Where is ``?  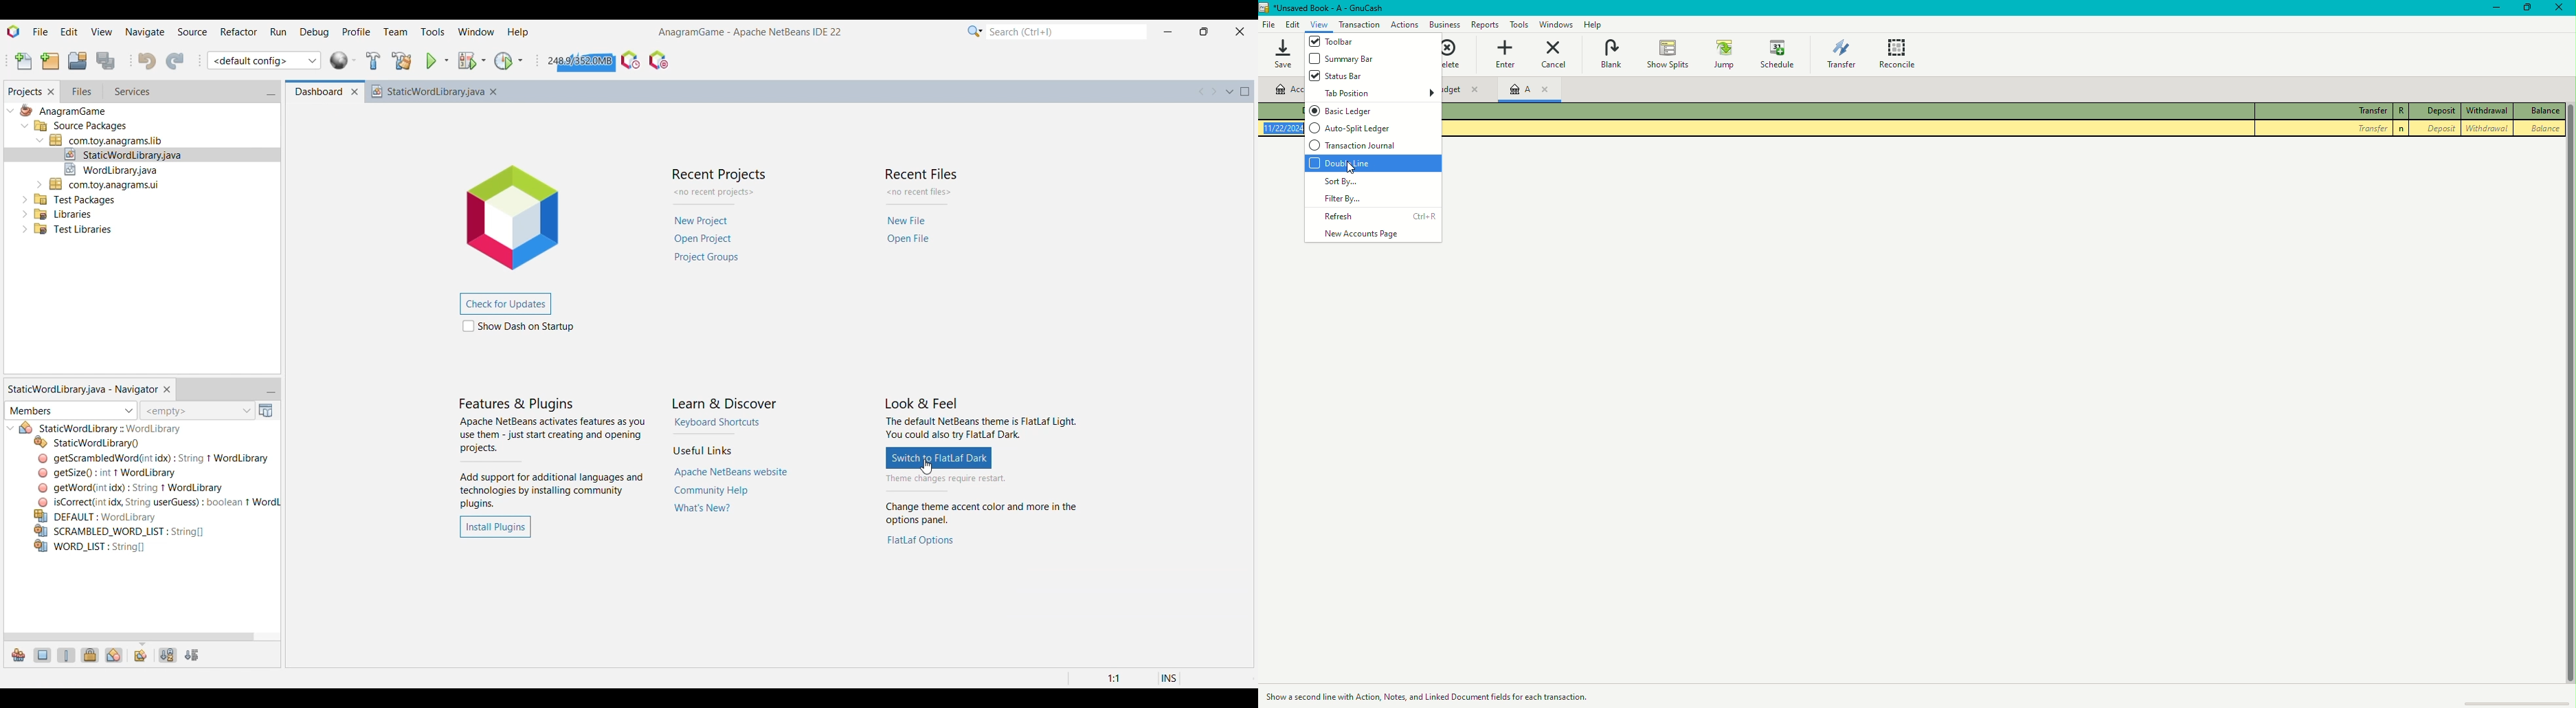
 is located at coordinates (90, 548).